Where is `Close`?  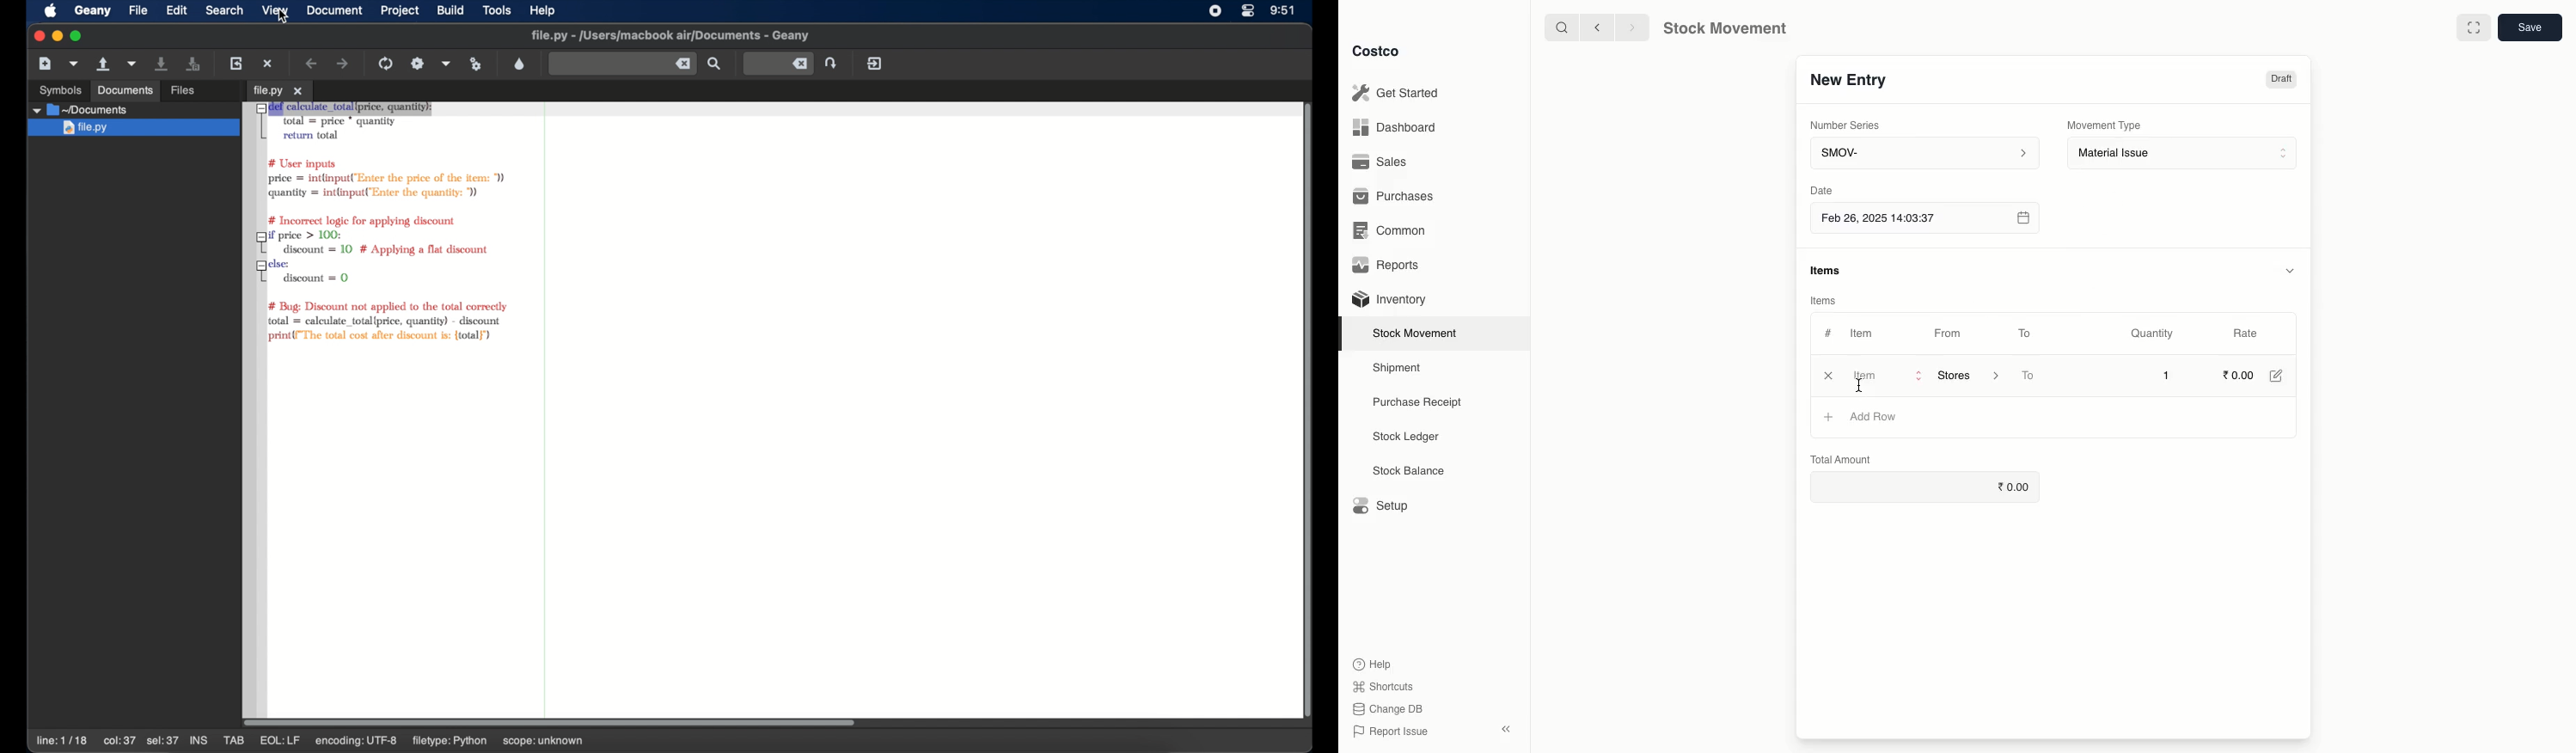
Close is located at coordinates (1826, 376).